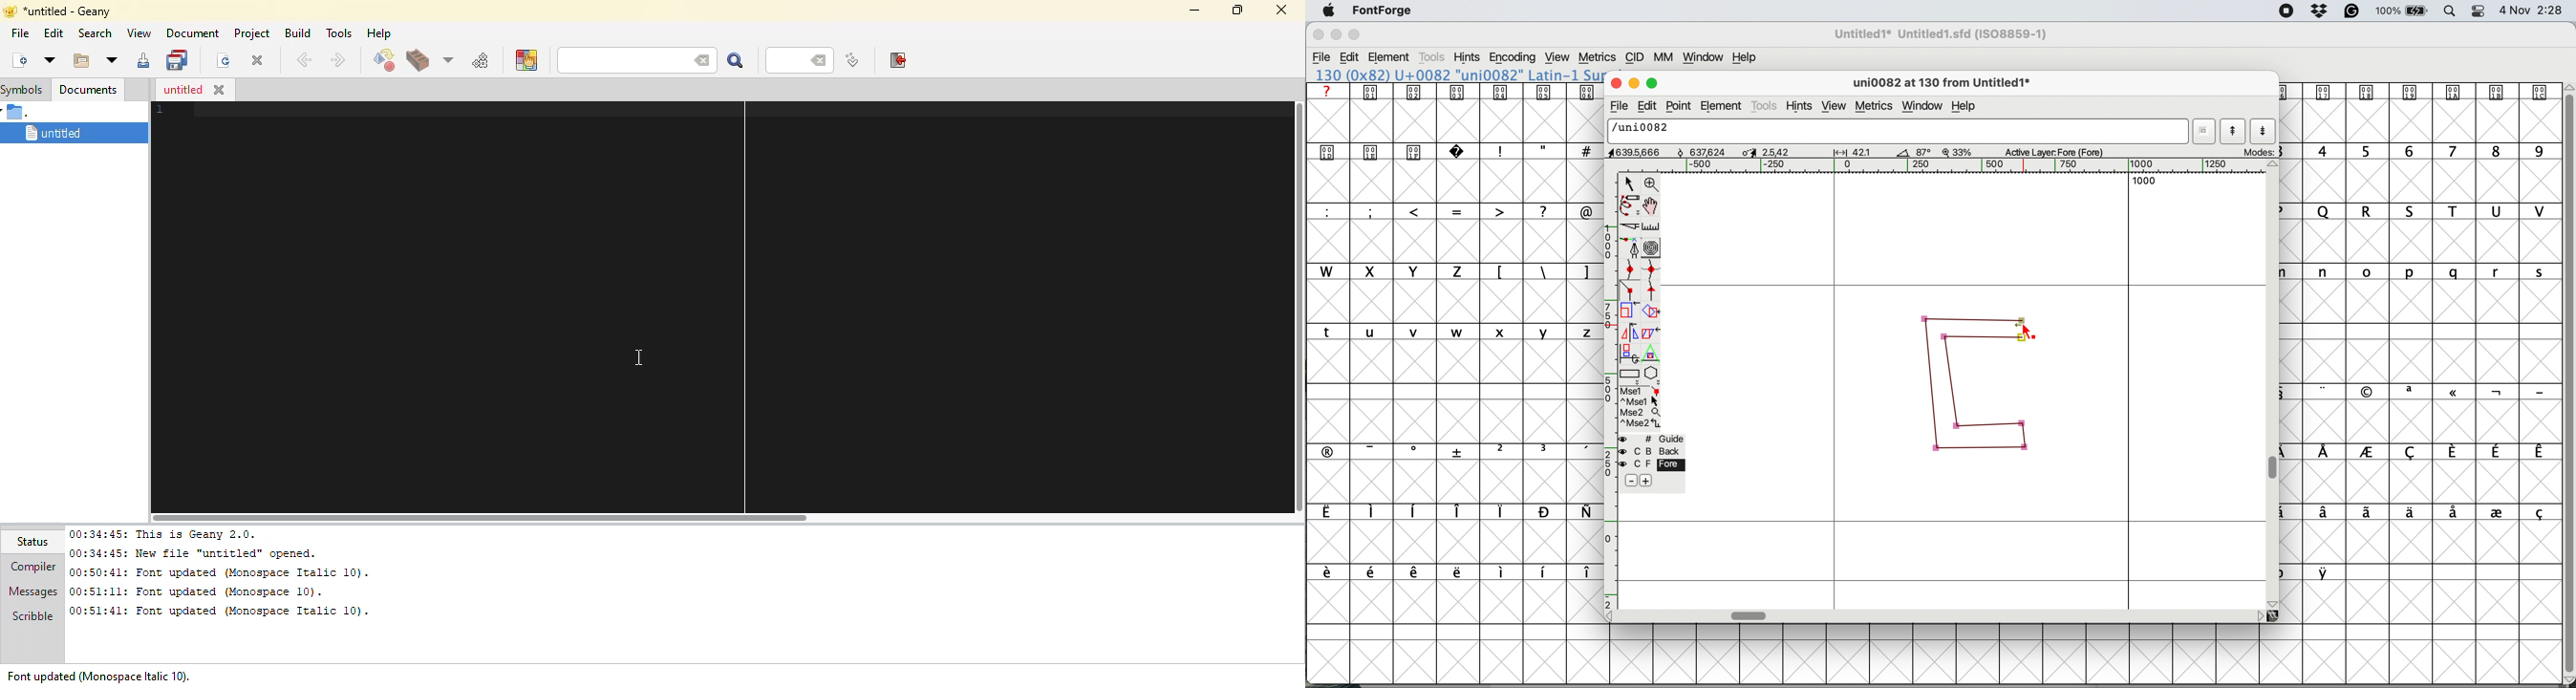  What do you see at coordinates (2322, 10) in the screenshot?
I see `dropbox` at bounding box center [2322, 10].